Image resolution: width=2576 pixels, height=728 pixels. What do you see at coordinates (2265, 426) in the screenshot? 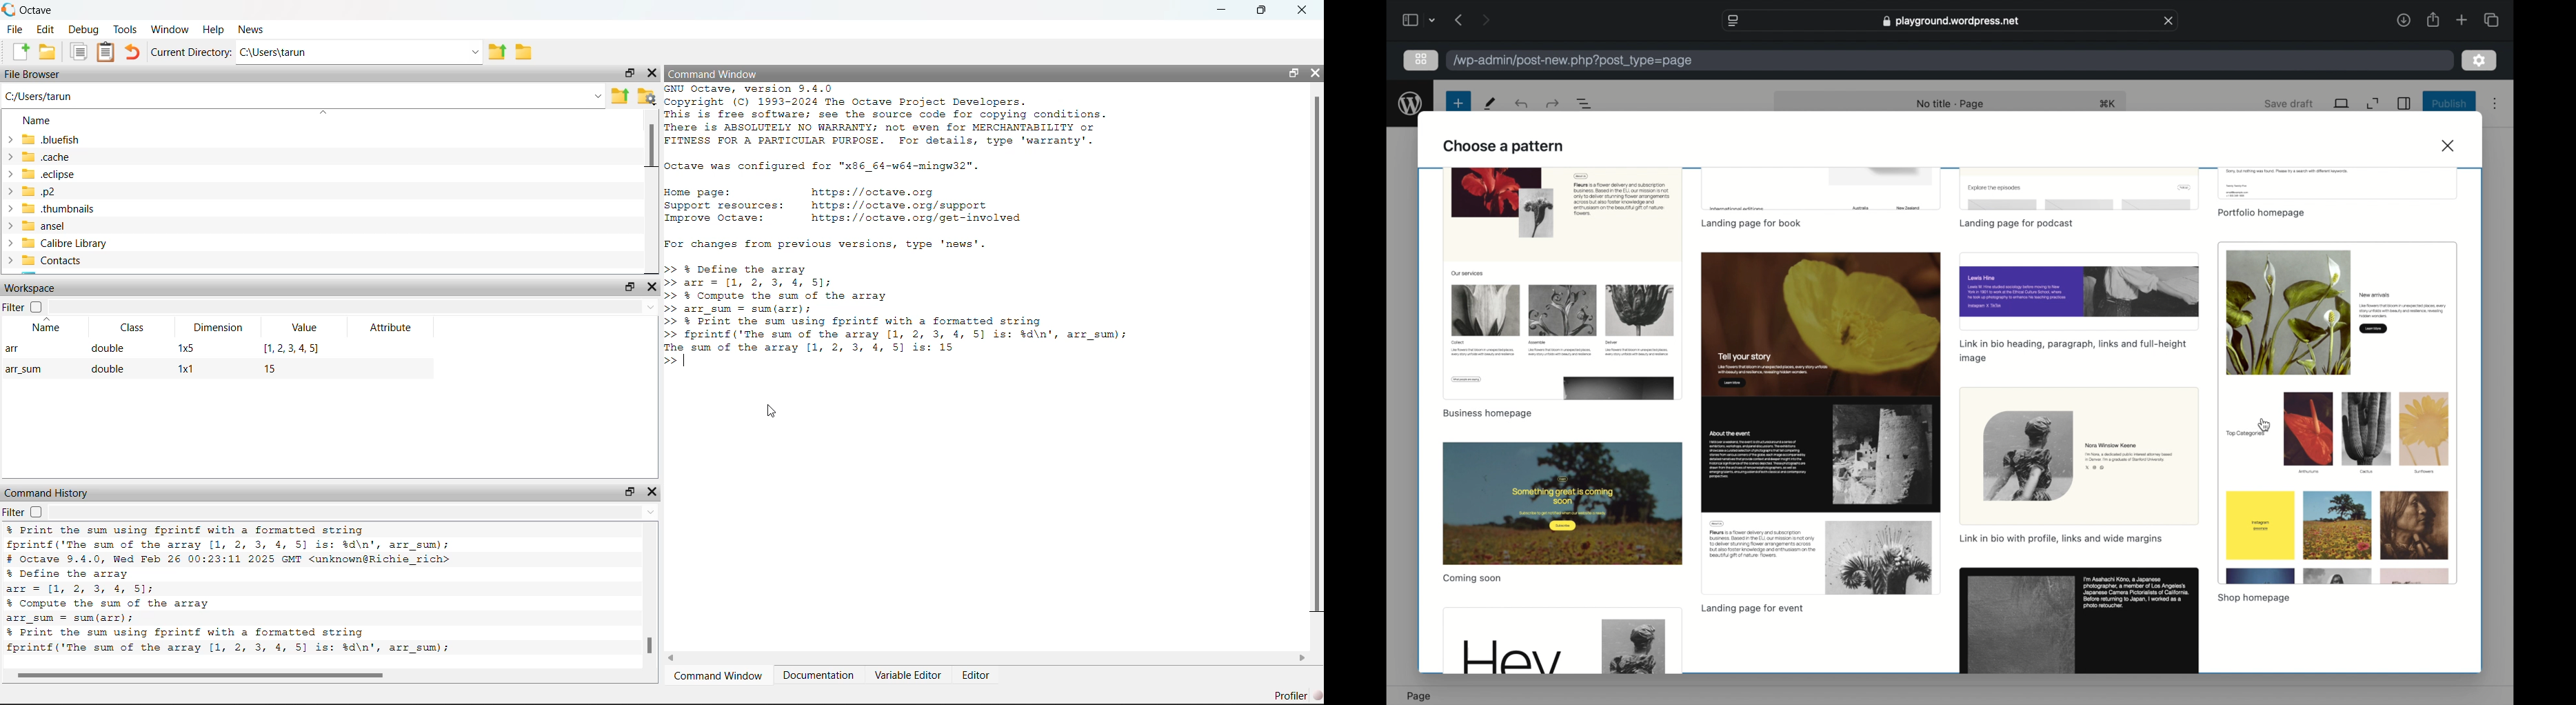
I see `cursor` at bounding box center [2265, 426].